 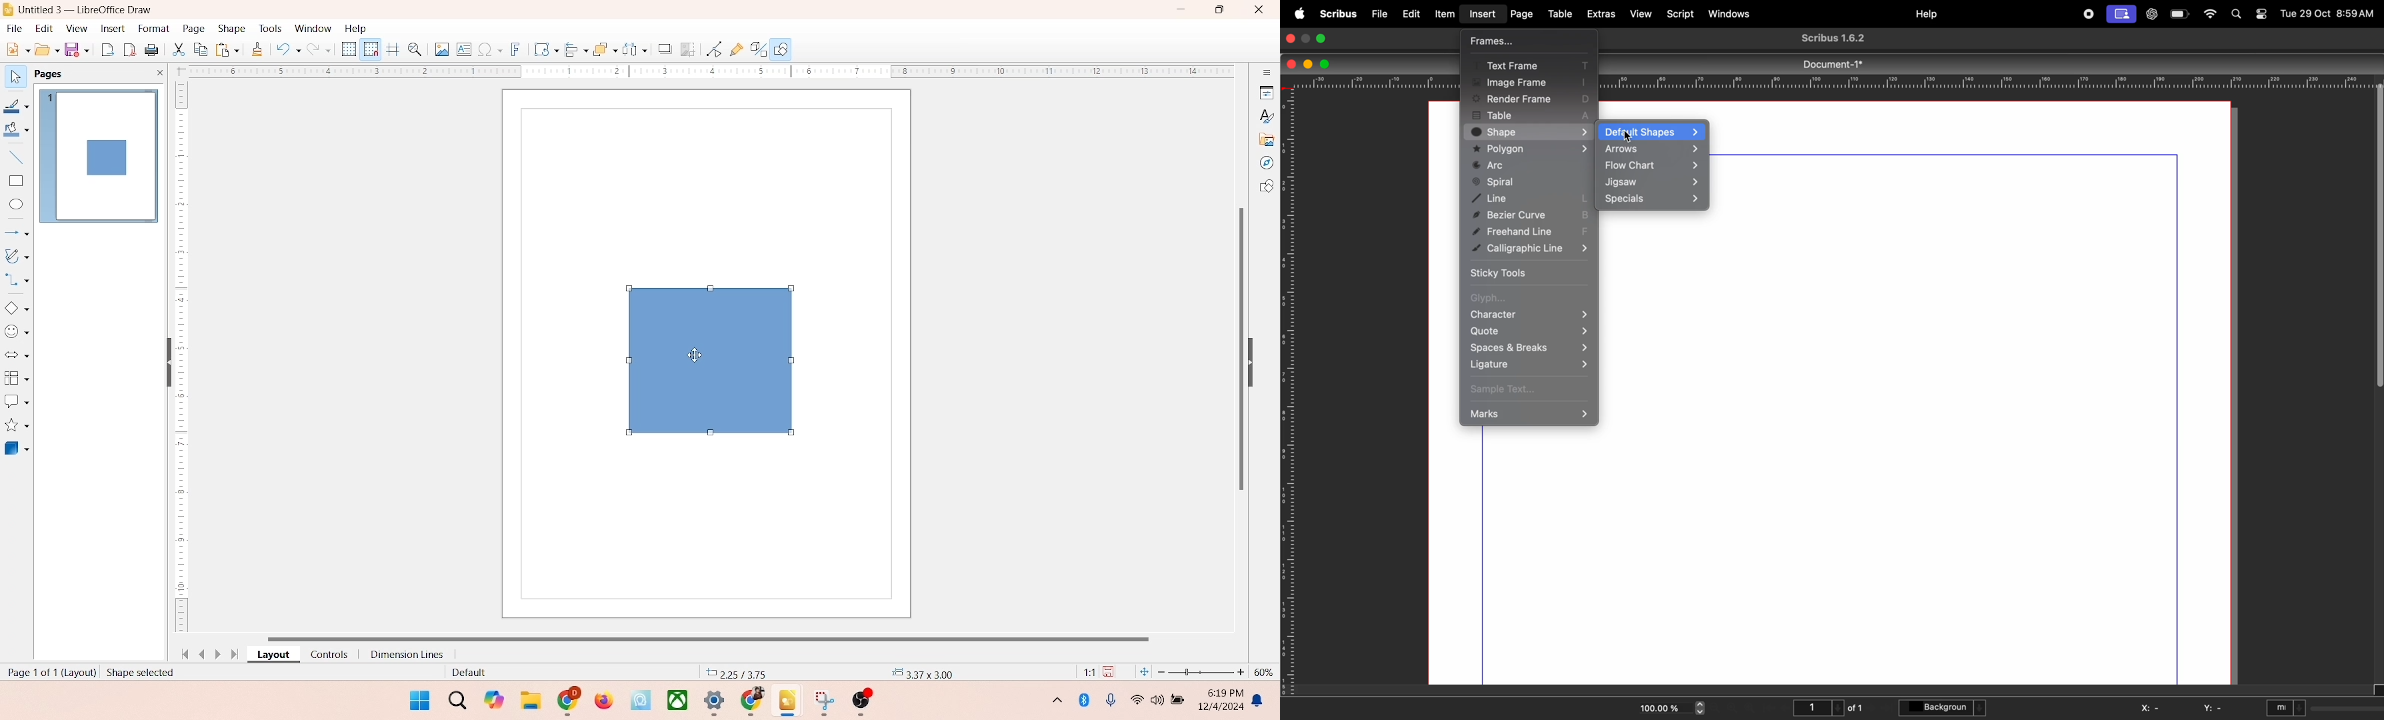 I want to click on Tue 29 Oct 8:59AM, so click(x=2328, y=14).